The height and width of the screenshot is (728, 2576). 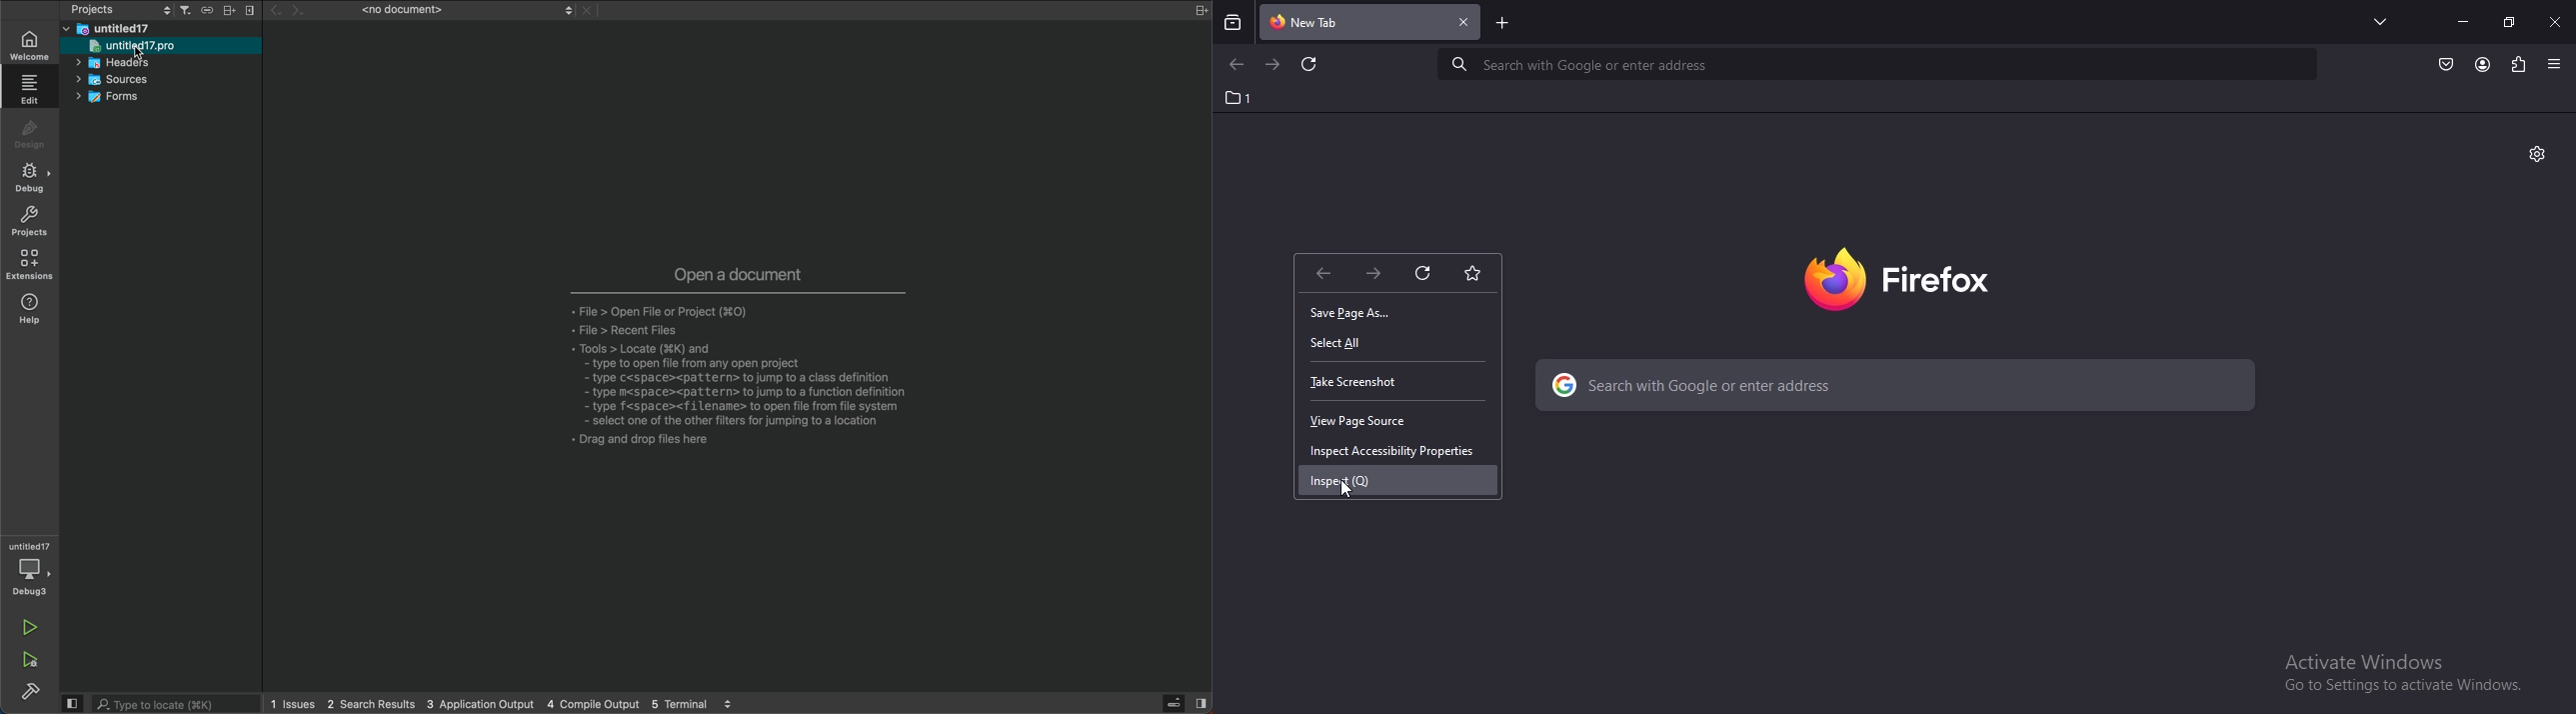 I want to click on reload this page, so click(x=1425, y=274).